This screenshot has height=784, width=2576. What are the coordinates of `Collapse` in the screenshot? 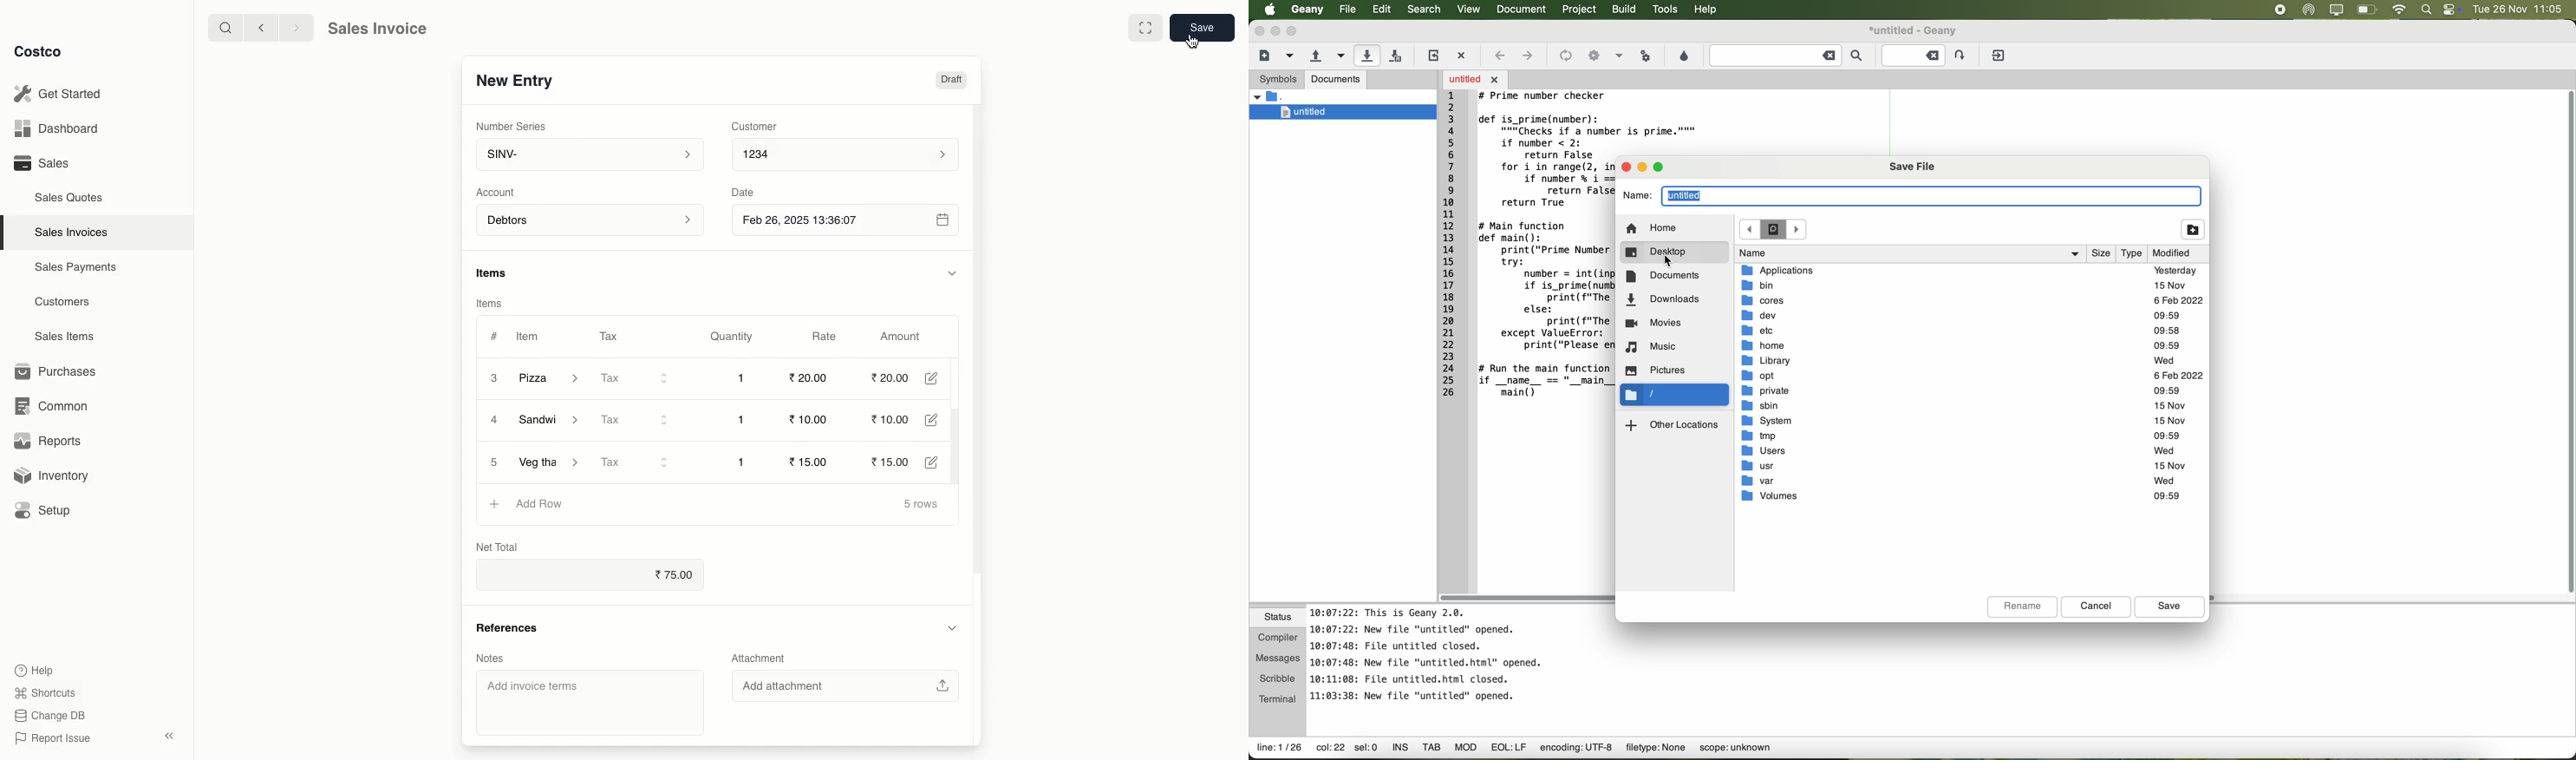 It's located at (171, 737).